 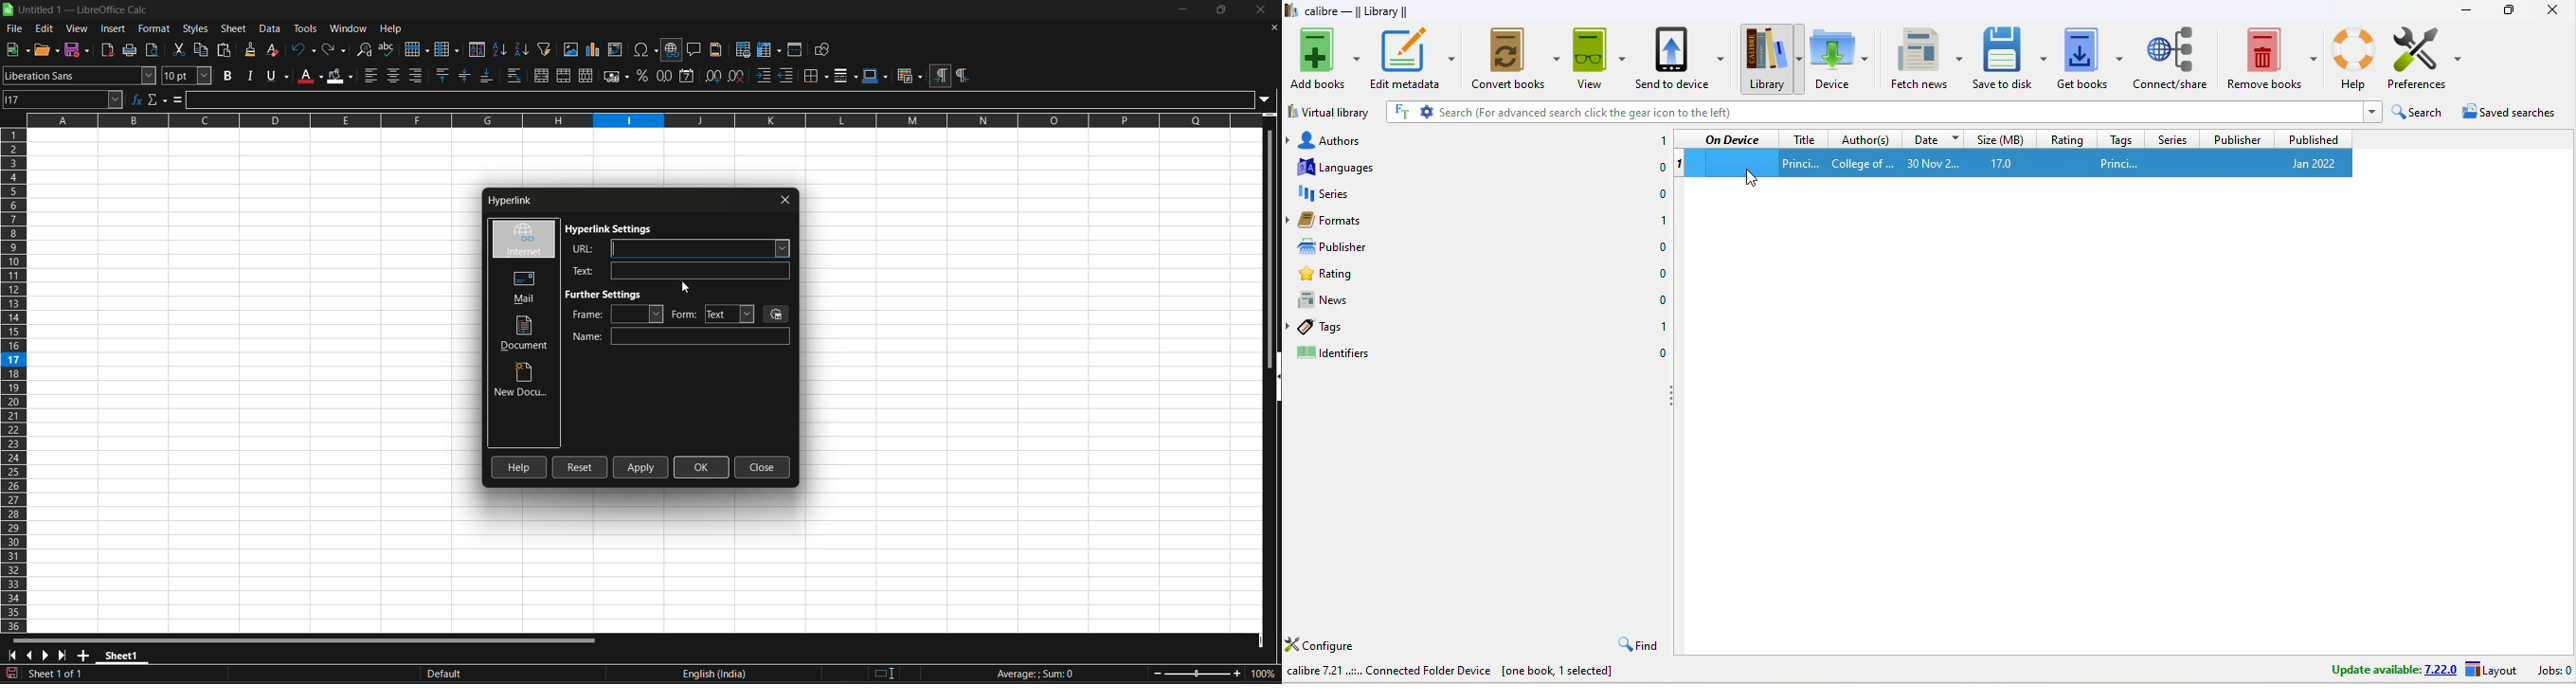 What do you see at coordinates (548, 674) in the screenshot?
I see `default` at bounding box center [548, 674].